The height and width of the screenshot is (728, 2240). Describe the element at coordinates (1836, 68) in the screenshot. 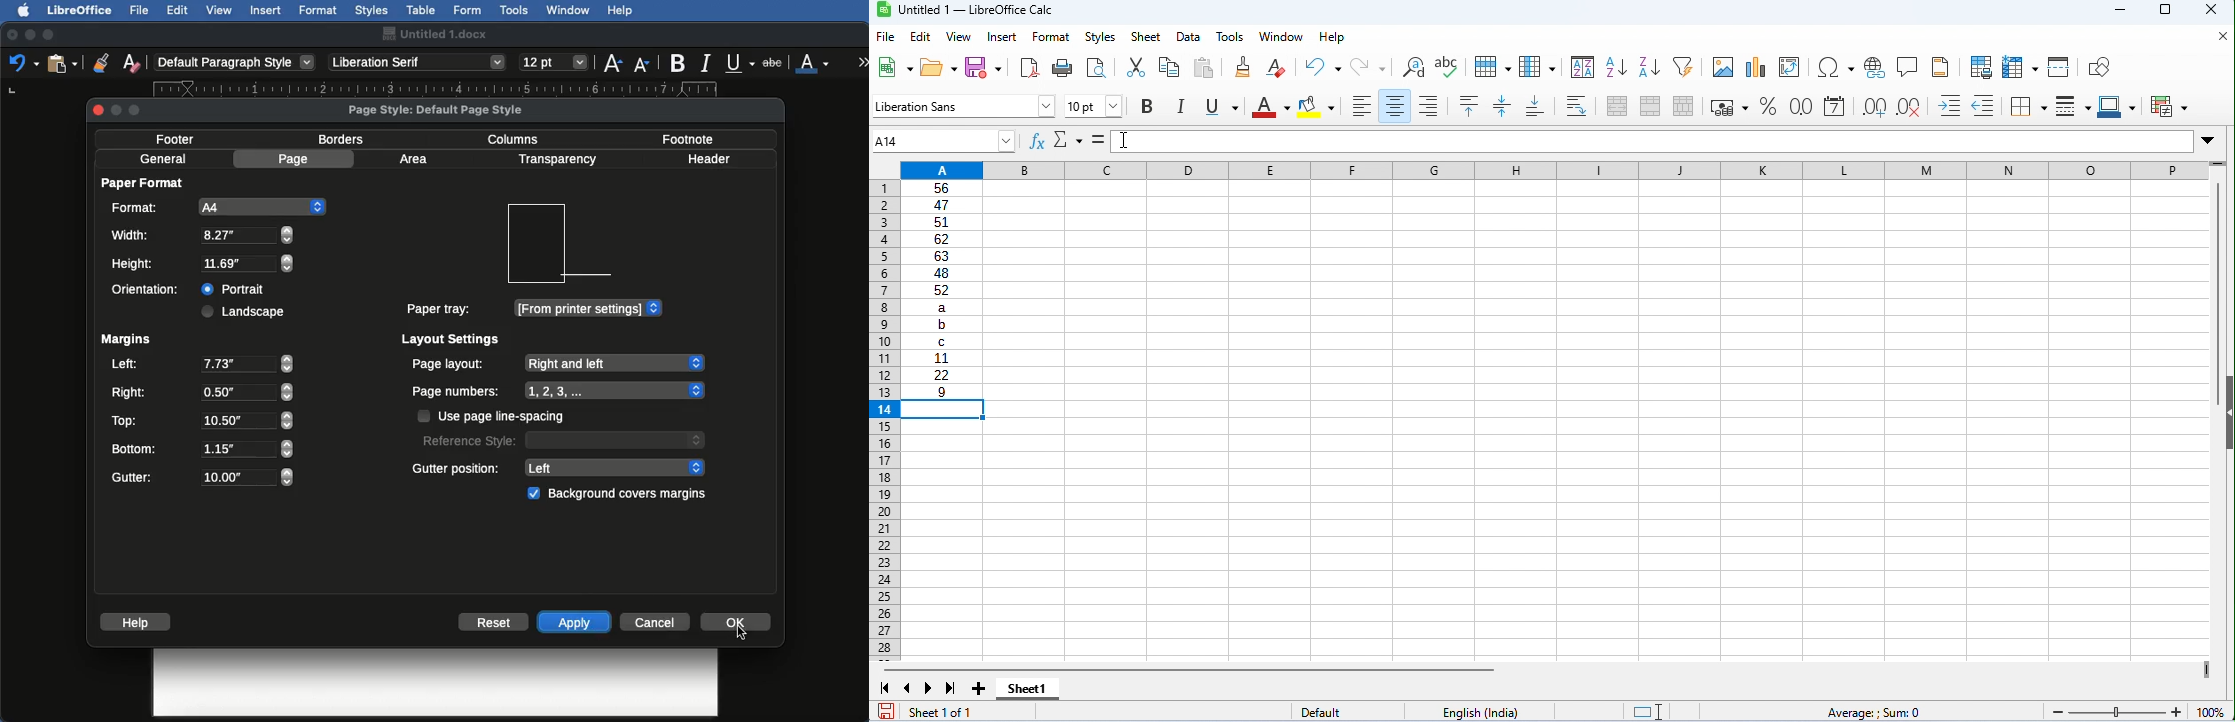

I see `insert special characters` at that location.